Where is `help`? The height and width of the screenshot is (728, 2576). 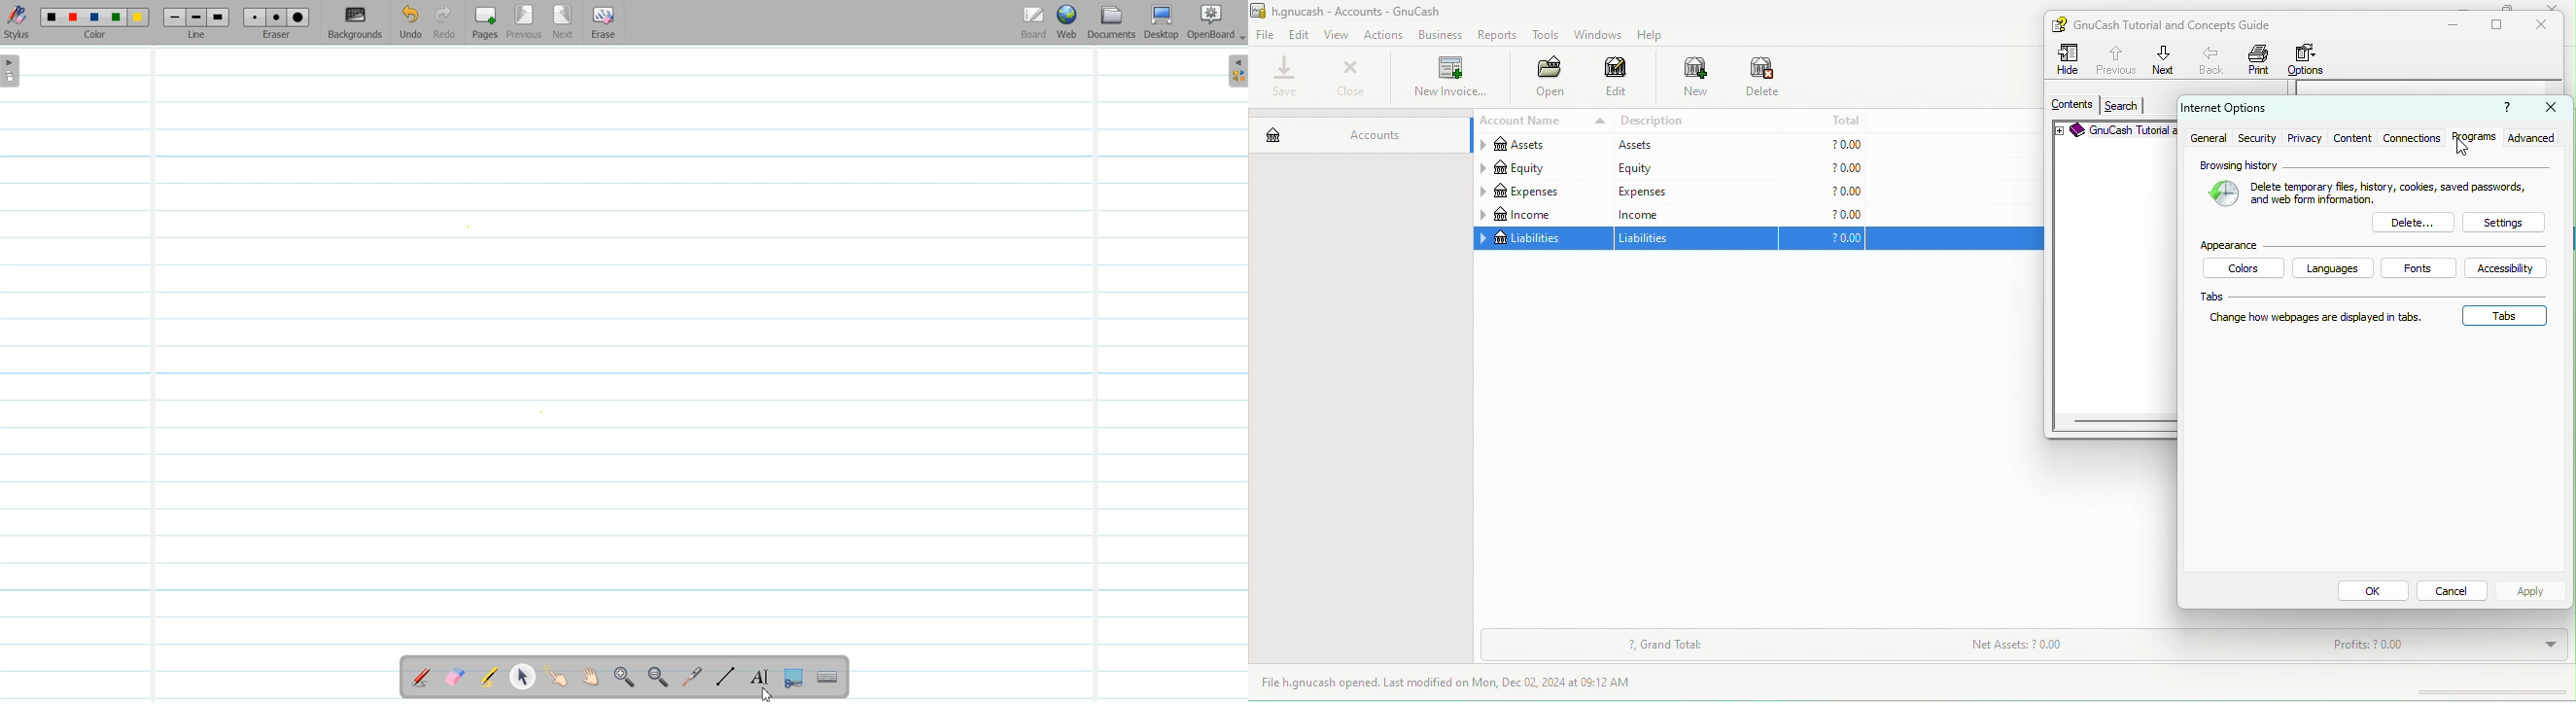
help is located at coordinates (1654, 35).